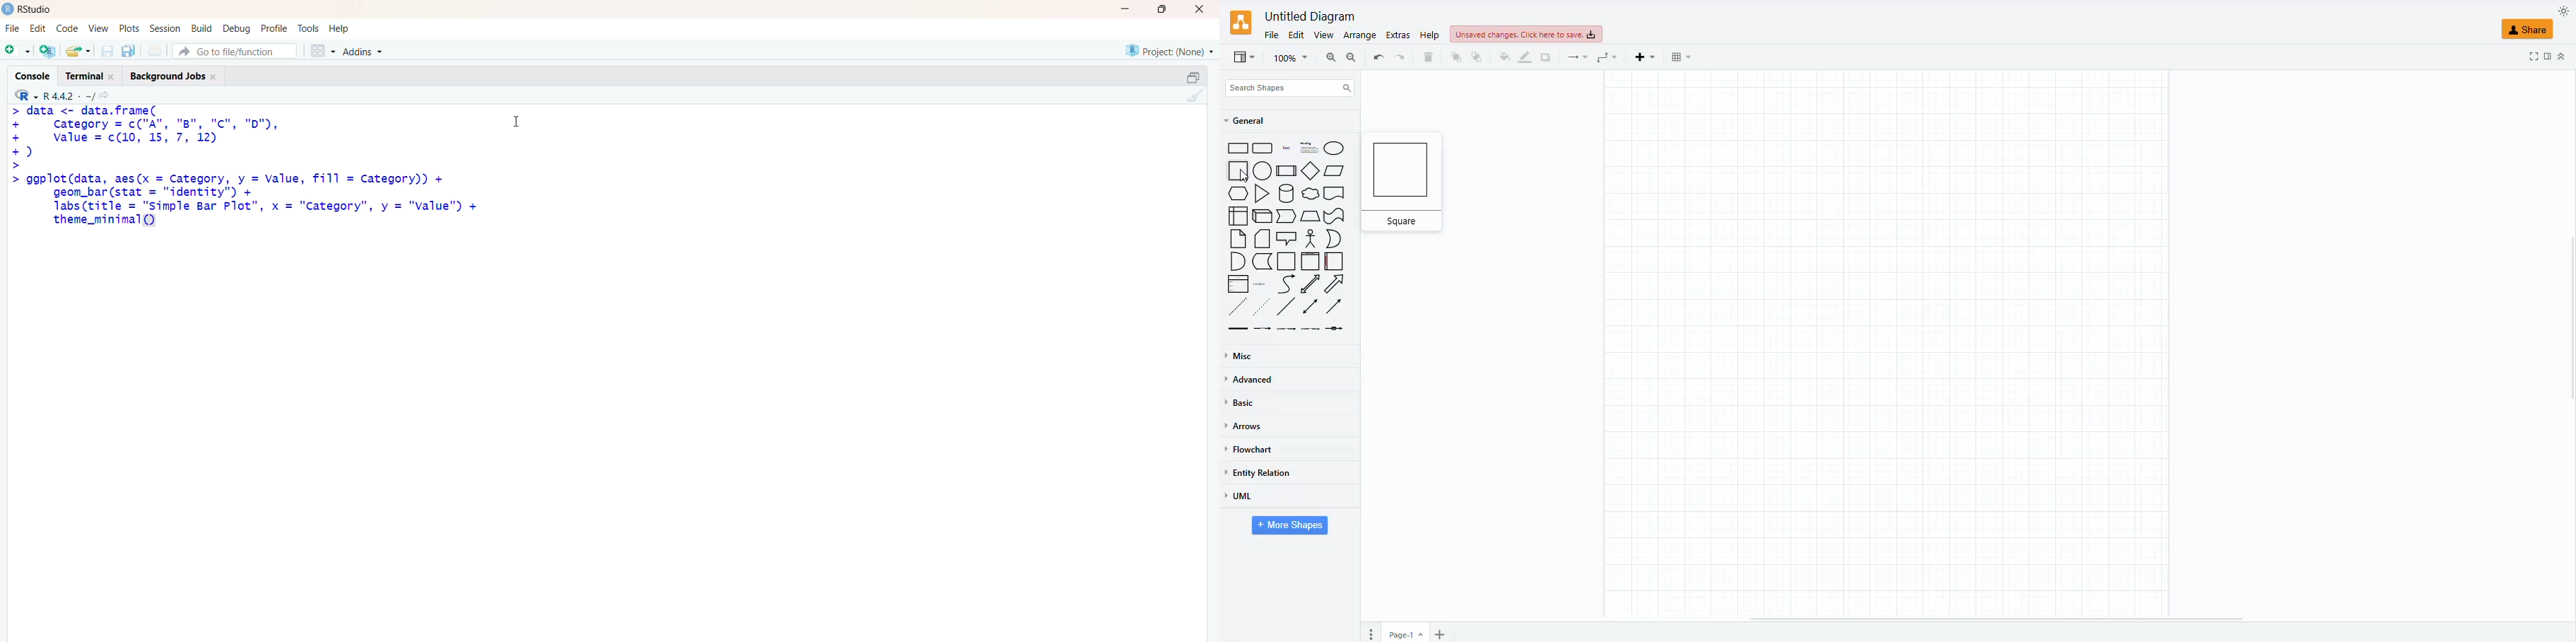 The width and height of the screenshot is (2576, 644). I want to click on vertical container, so click(1311, 261).